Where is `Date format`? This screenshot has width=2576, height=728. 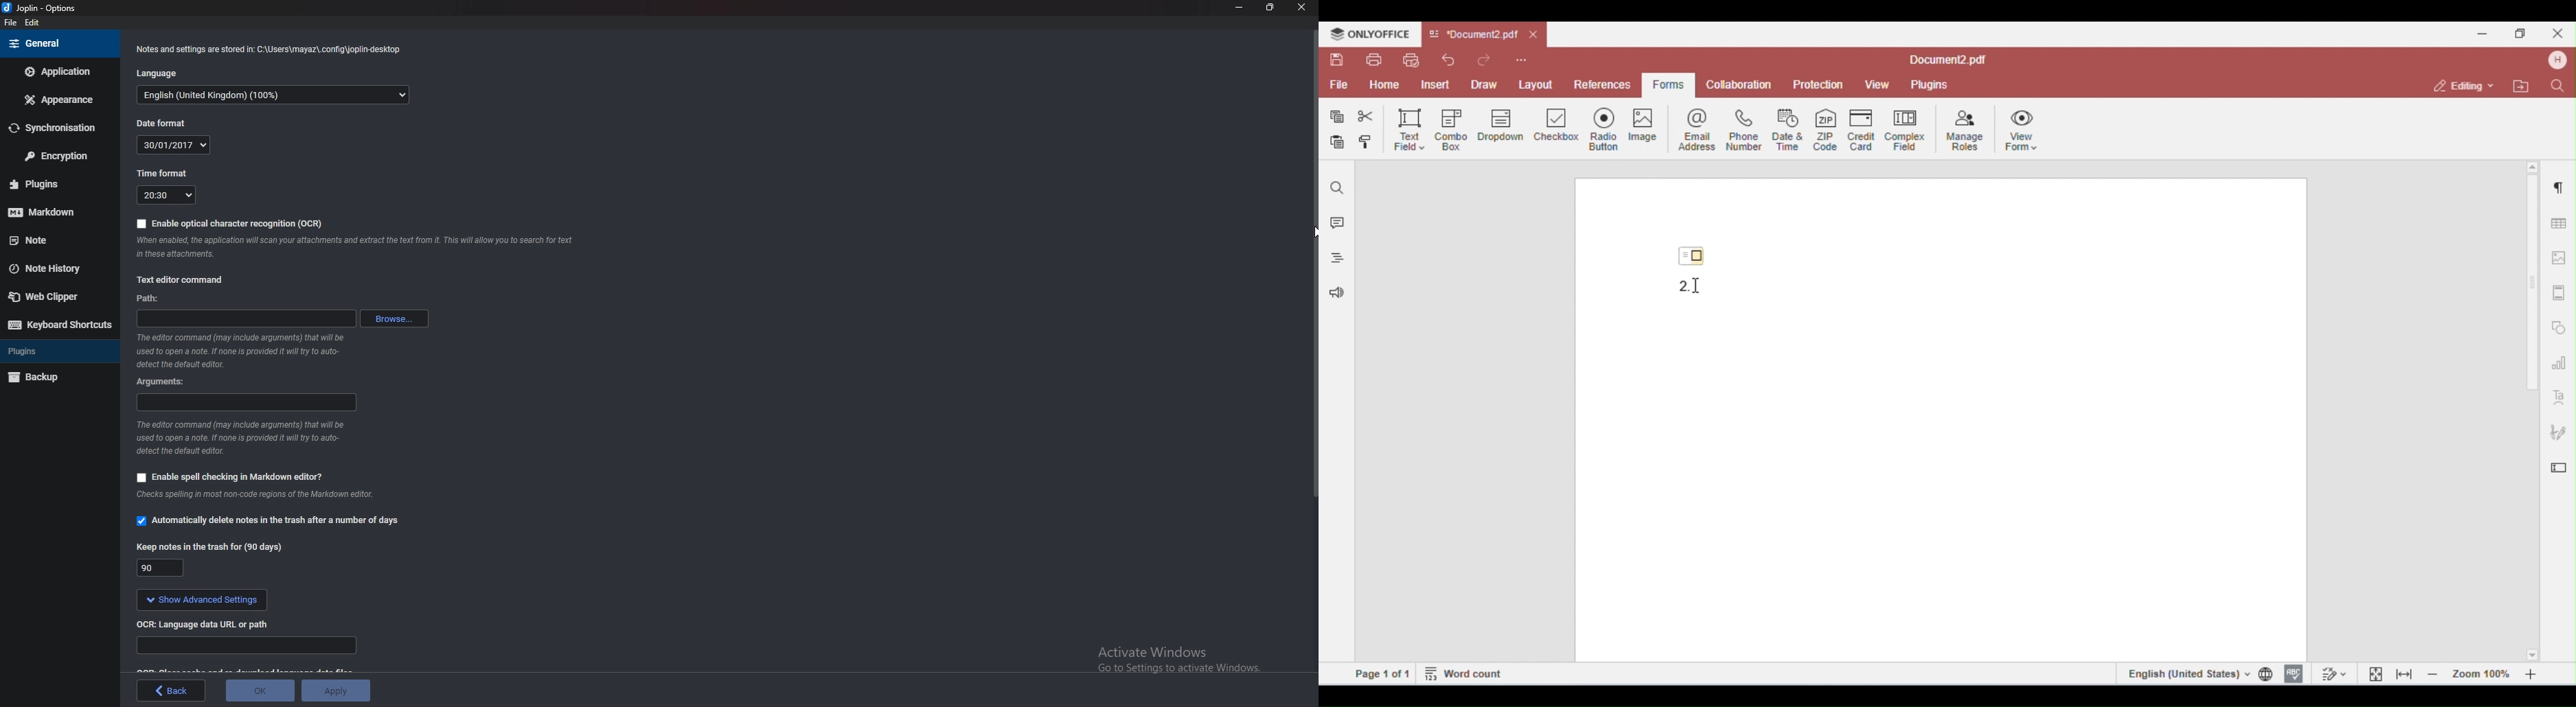 Date format is located at coordinates (173, 145).